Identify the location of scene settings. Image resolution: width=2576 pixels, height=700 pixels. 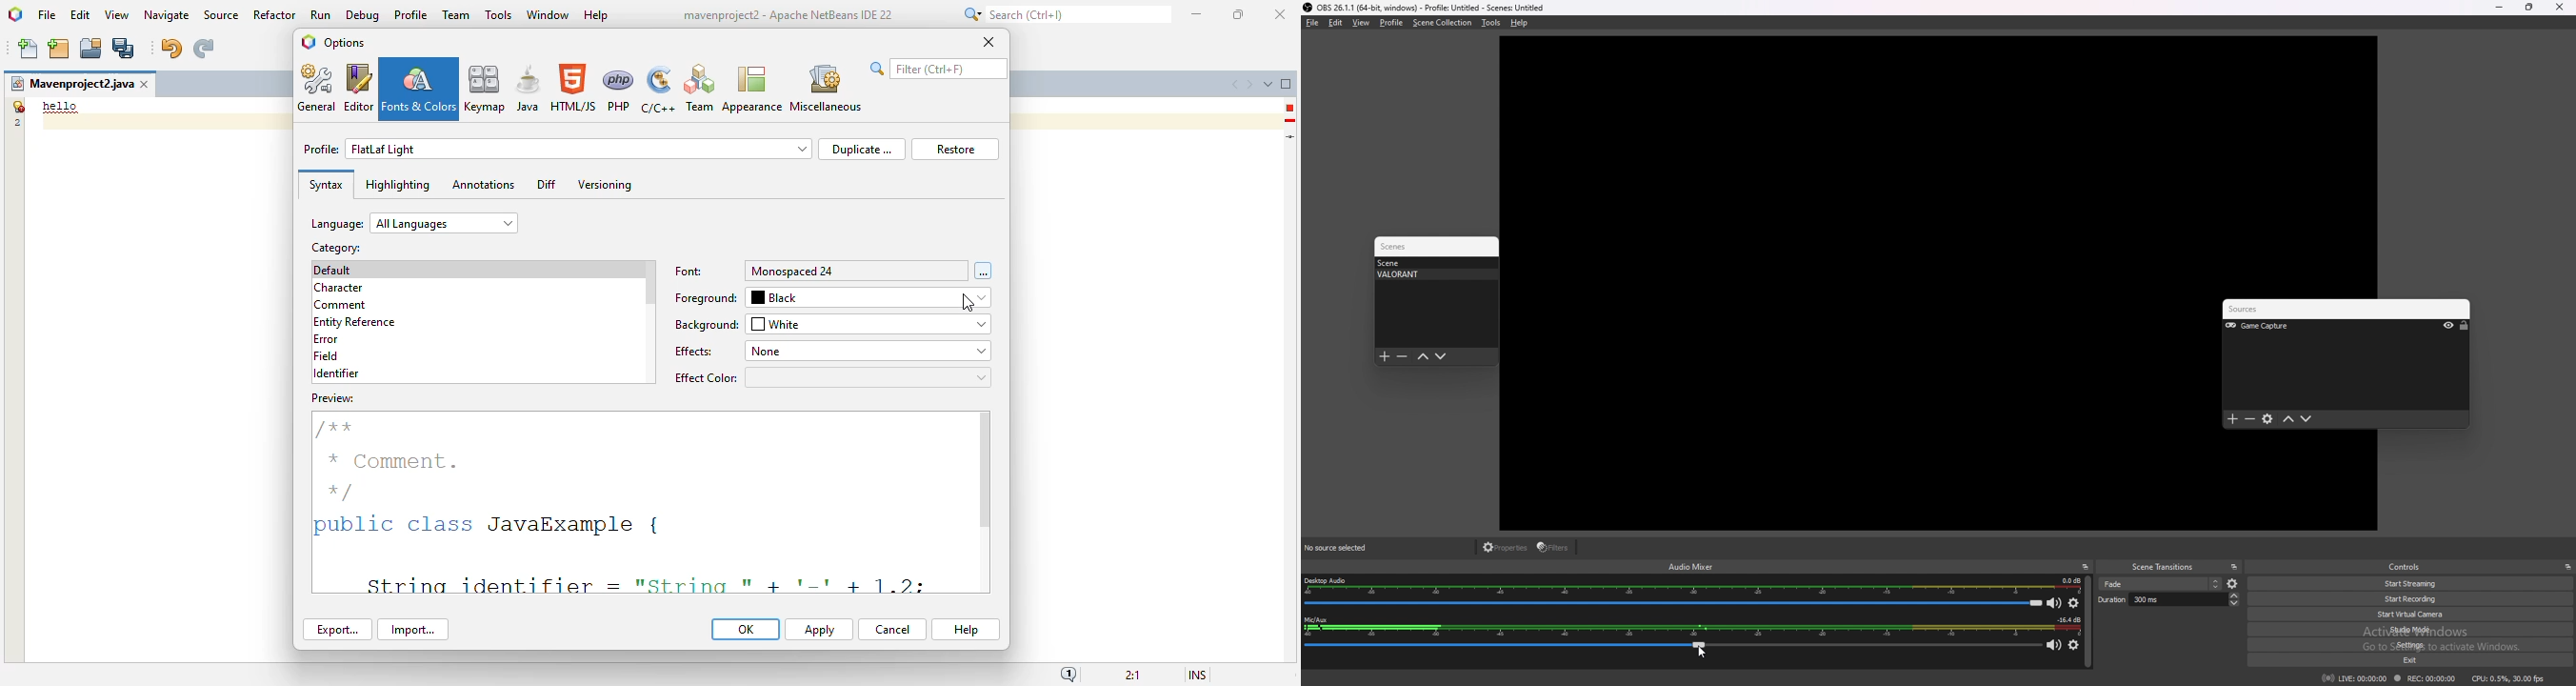
(2234, 584).